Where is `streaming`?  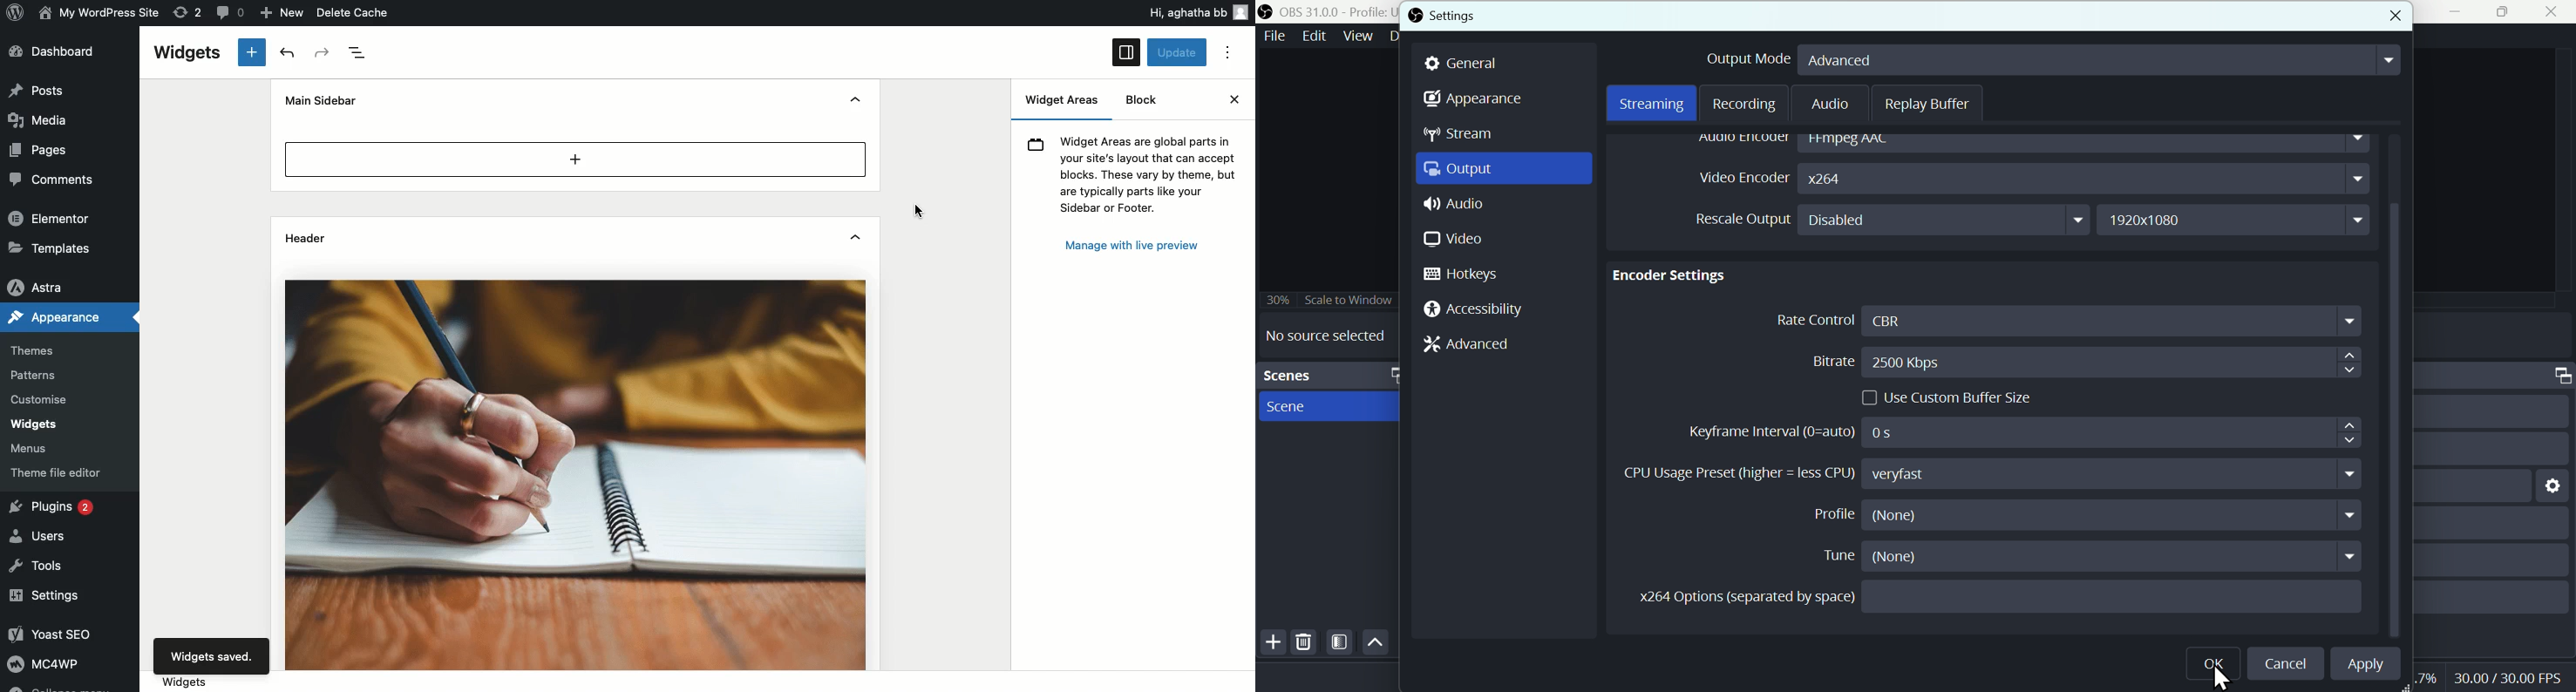 streaming is located at coordinates (1652, 104).